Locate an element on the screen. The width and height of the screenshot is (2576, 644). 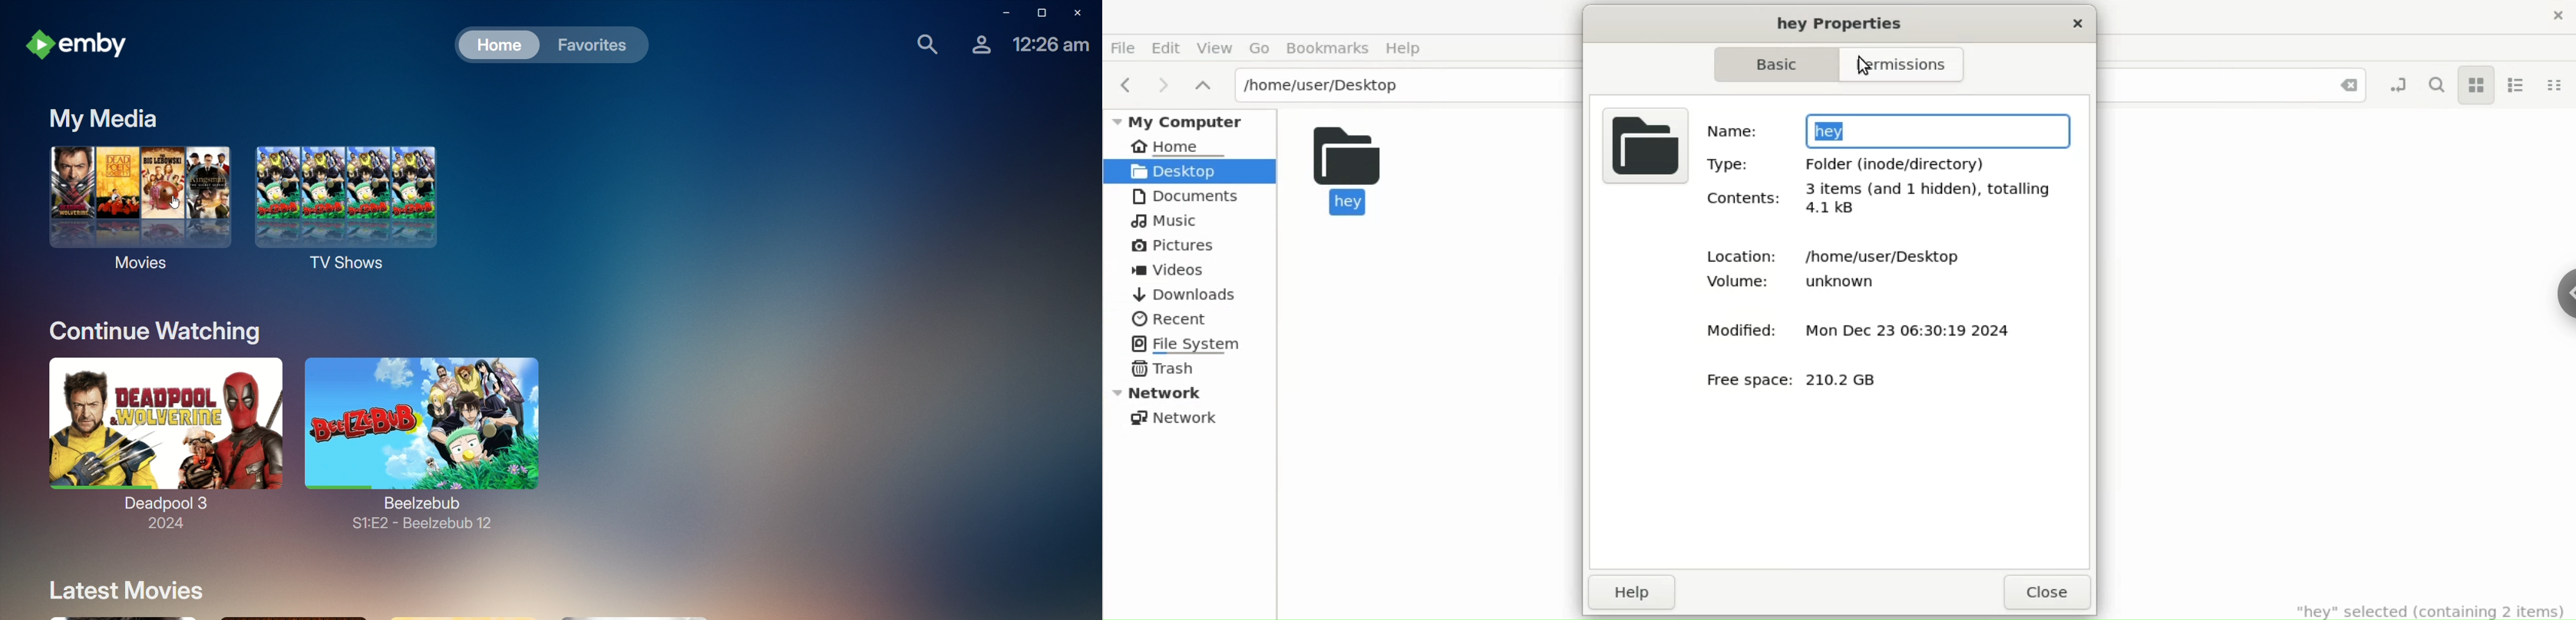
Network is located at coordinates (1173, 417).